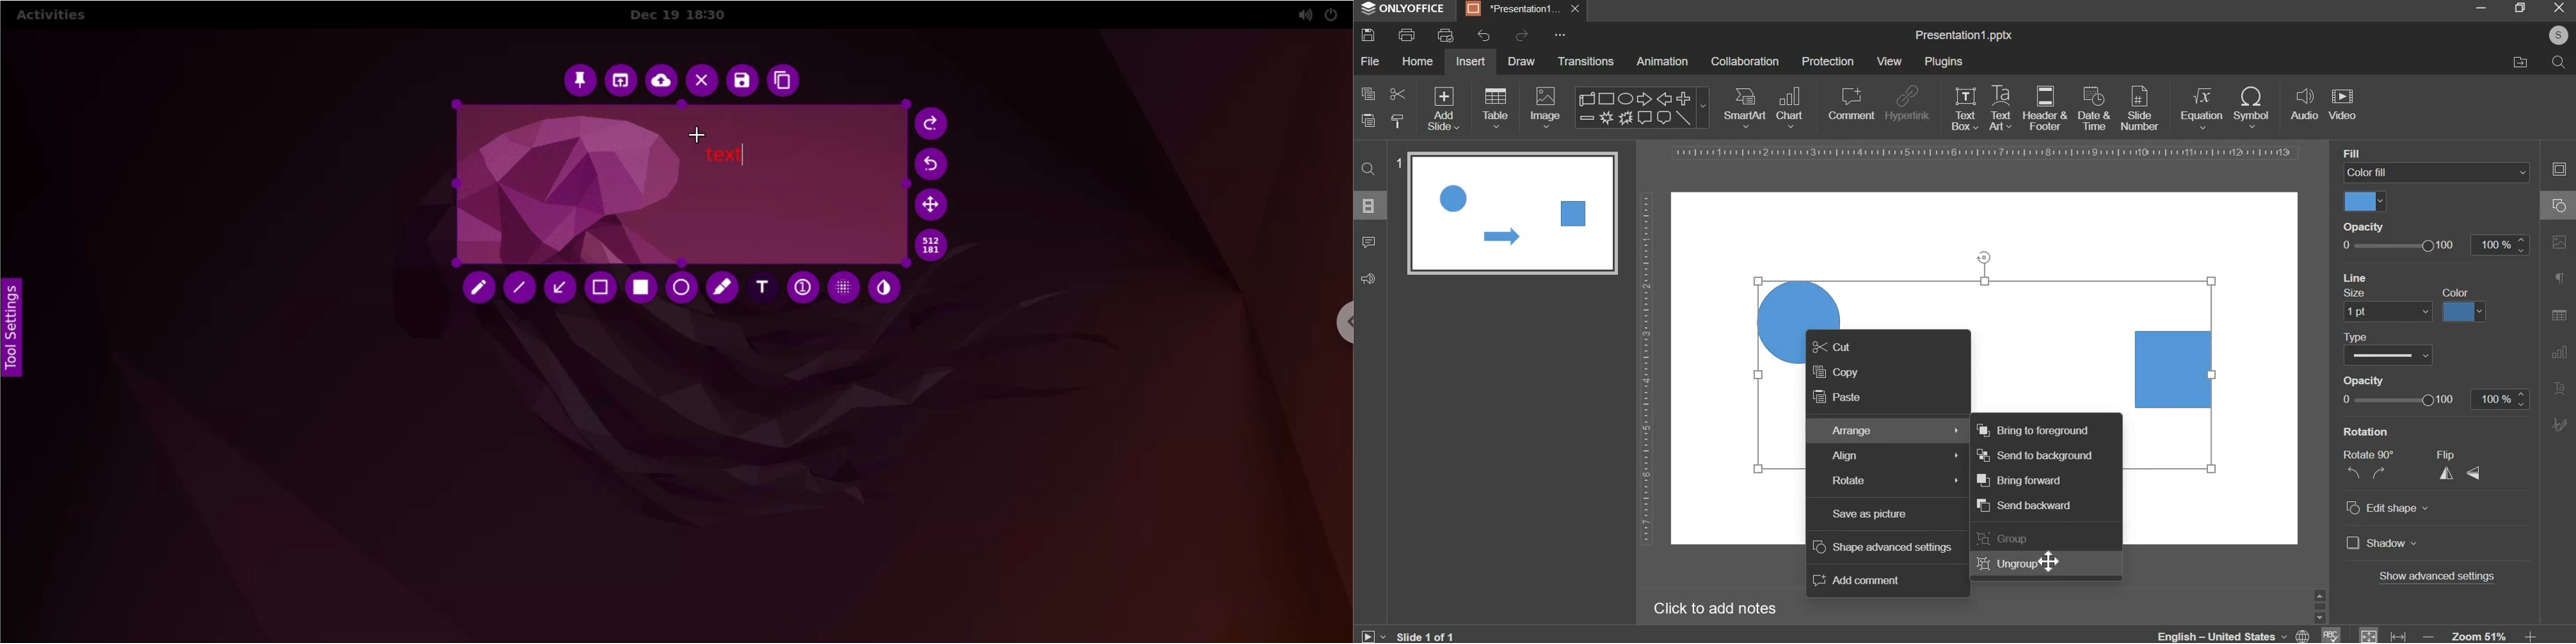 Image resolution: width=2576 pixels, height=644 pixels. What do you see at coordinates (936, 164) in the screenshot?
I see `undo` at bounding box center [936, 164].